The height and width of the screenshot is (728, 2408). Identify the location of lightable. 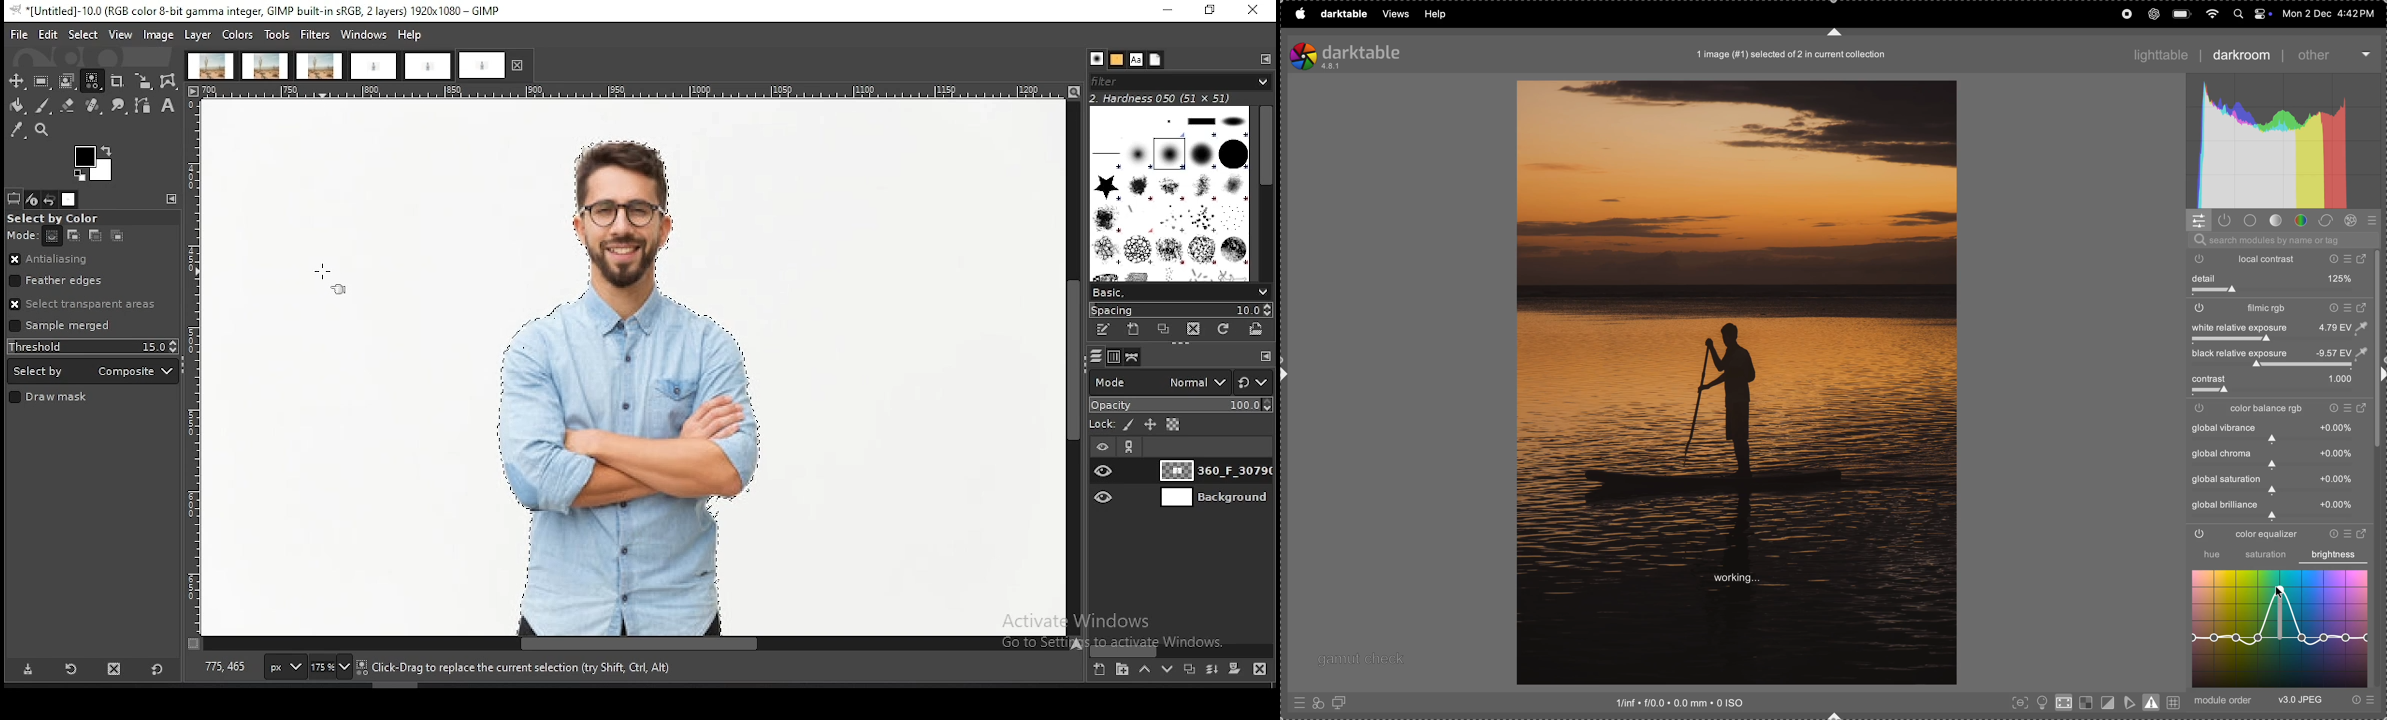
(2156, 52).